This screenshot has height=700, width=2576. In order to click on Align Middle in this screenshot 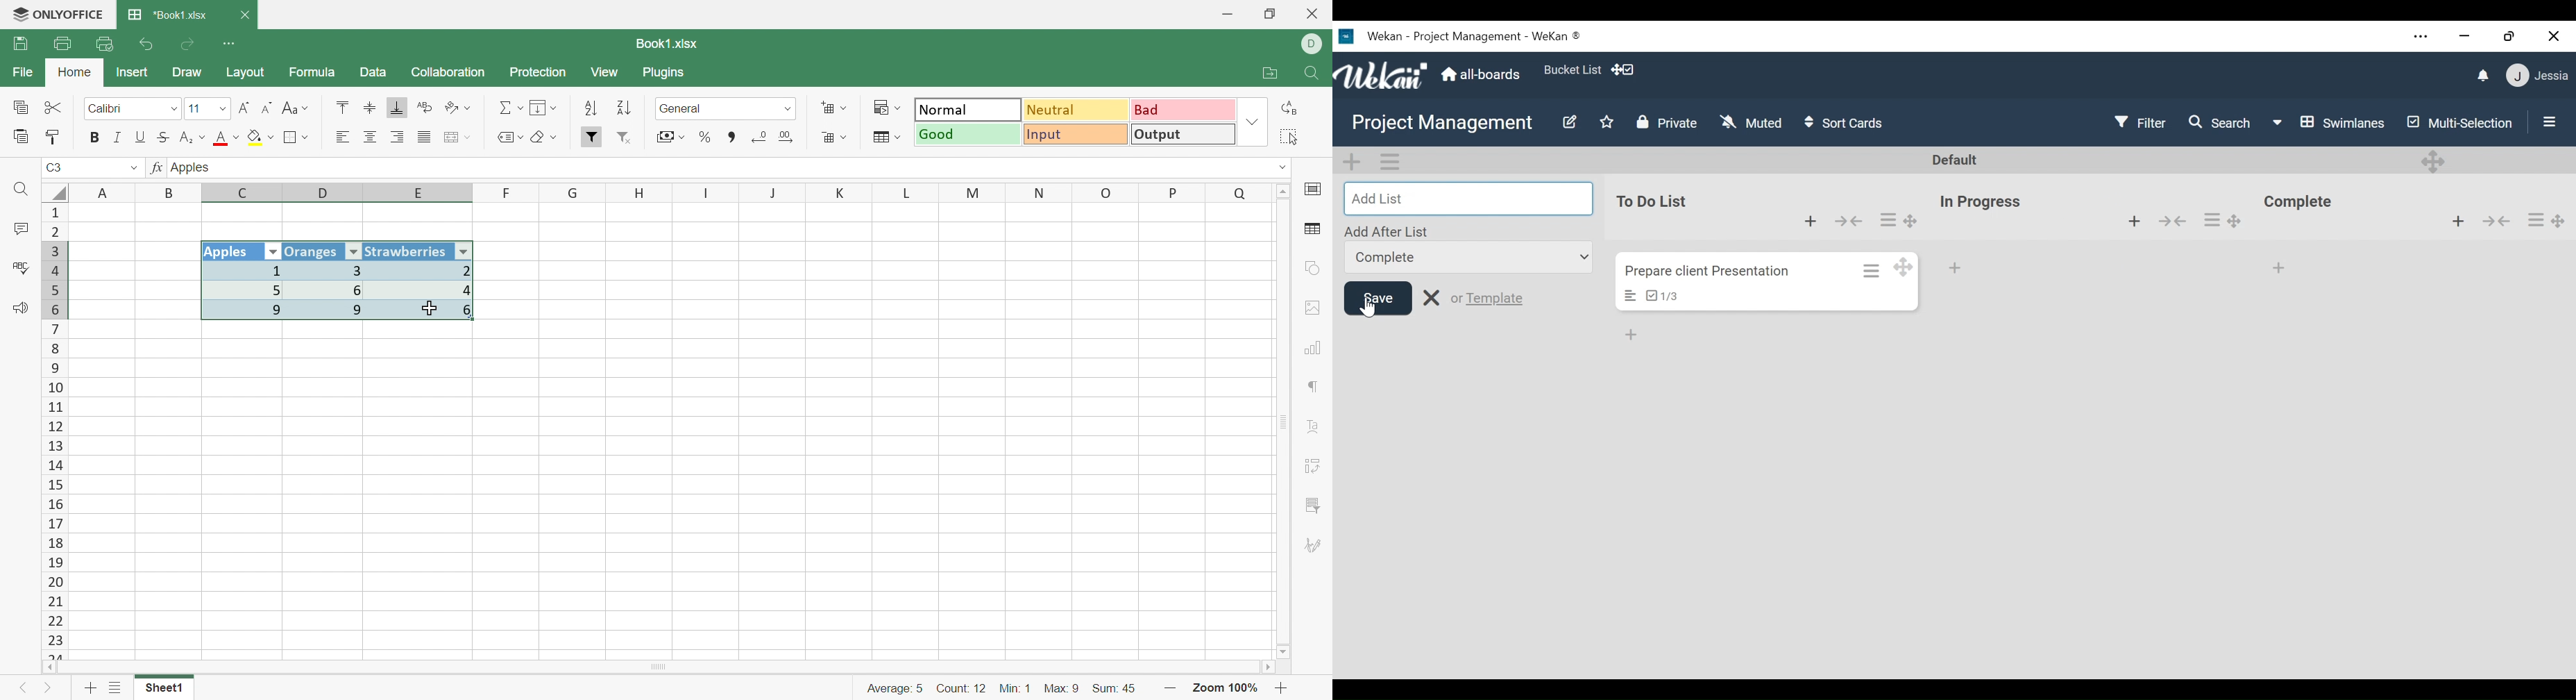, I will do `click(370, 108)`.